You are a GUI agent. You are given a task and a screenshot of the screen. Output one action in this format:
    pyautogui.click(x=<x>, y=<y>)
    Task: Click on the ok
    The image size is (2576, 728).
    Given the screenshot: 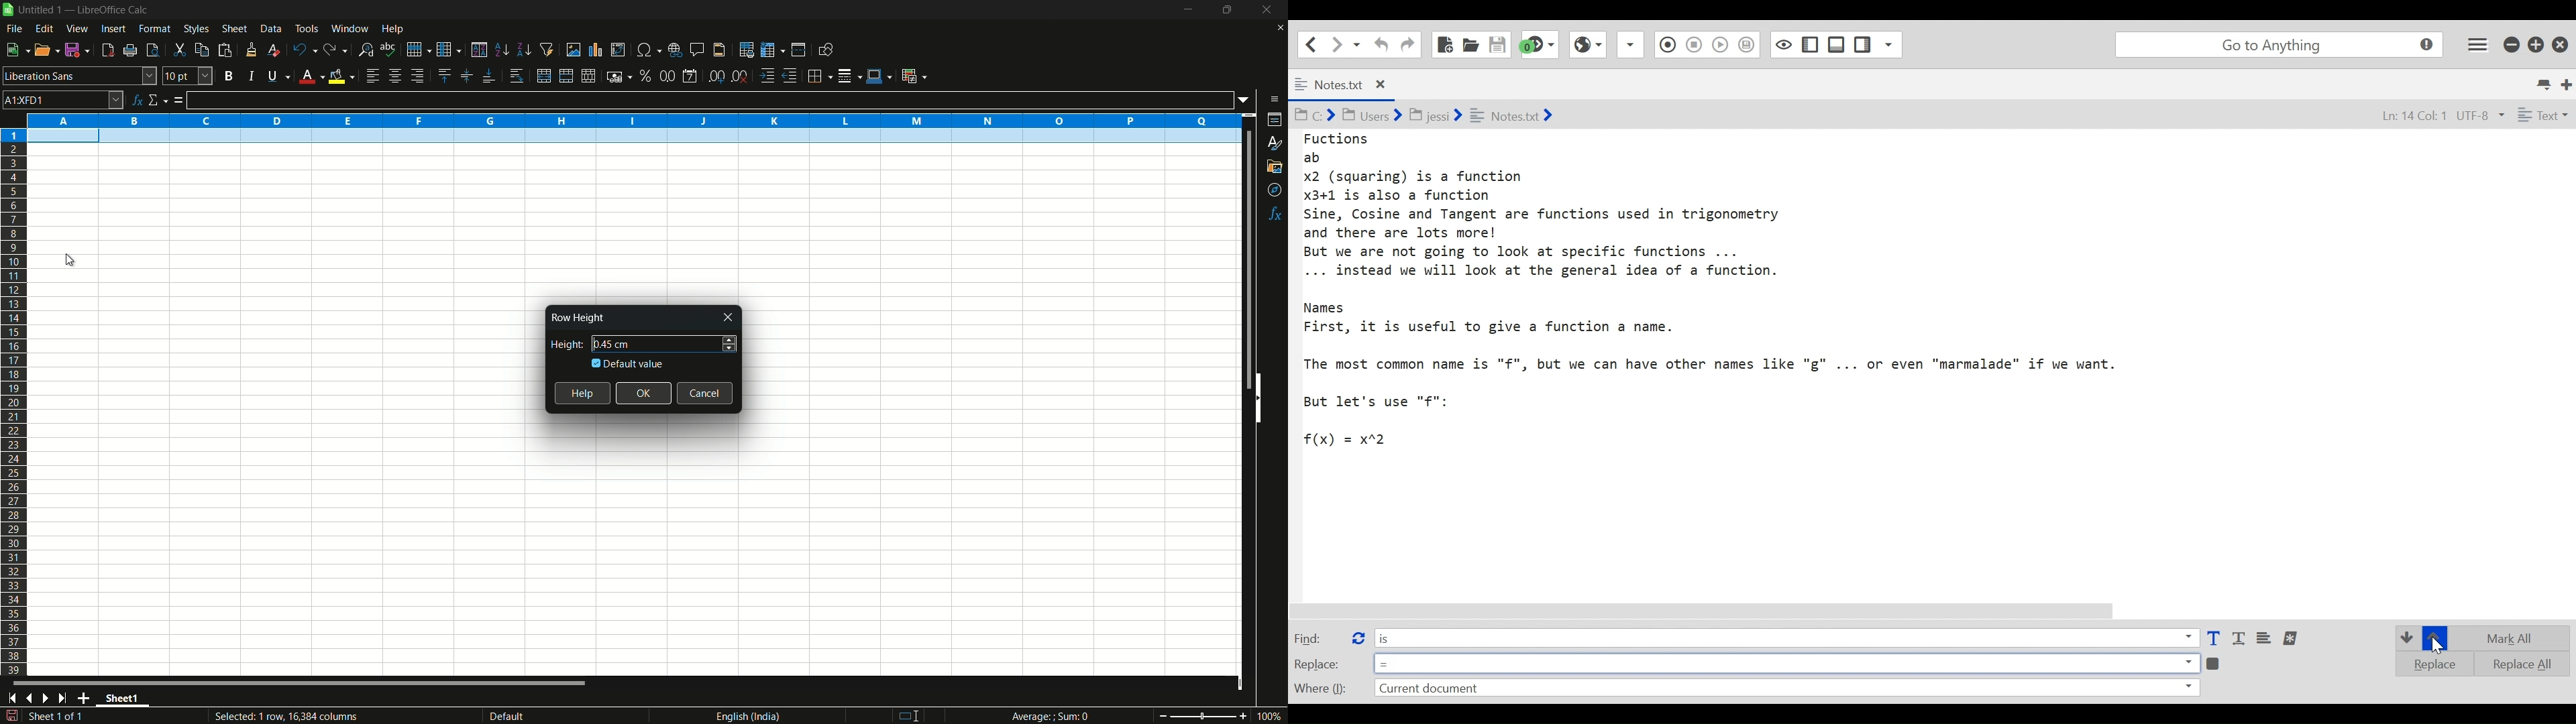 What is the action you would take?
    pyautogui.click(x=645, y=393)
    